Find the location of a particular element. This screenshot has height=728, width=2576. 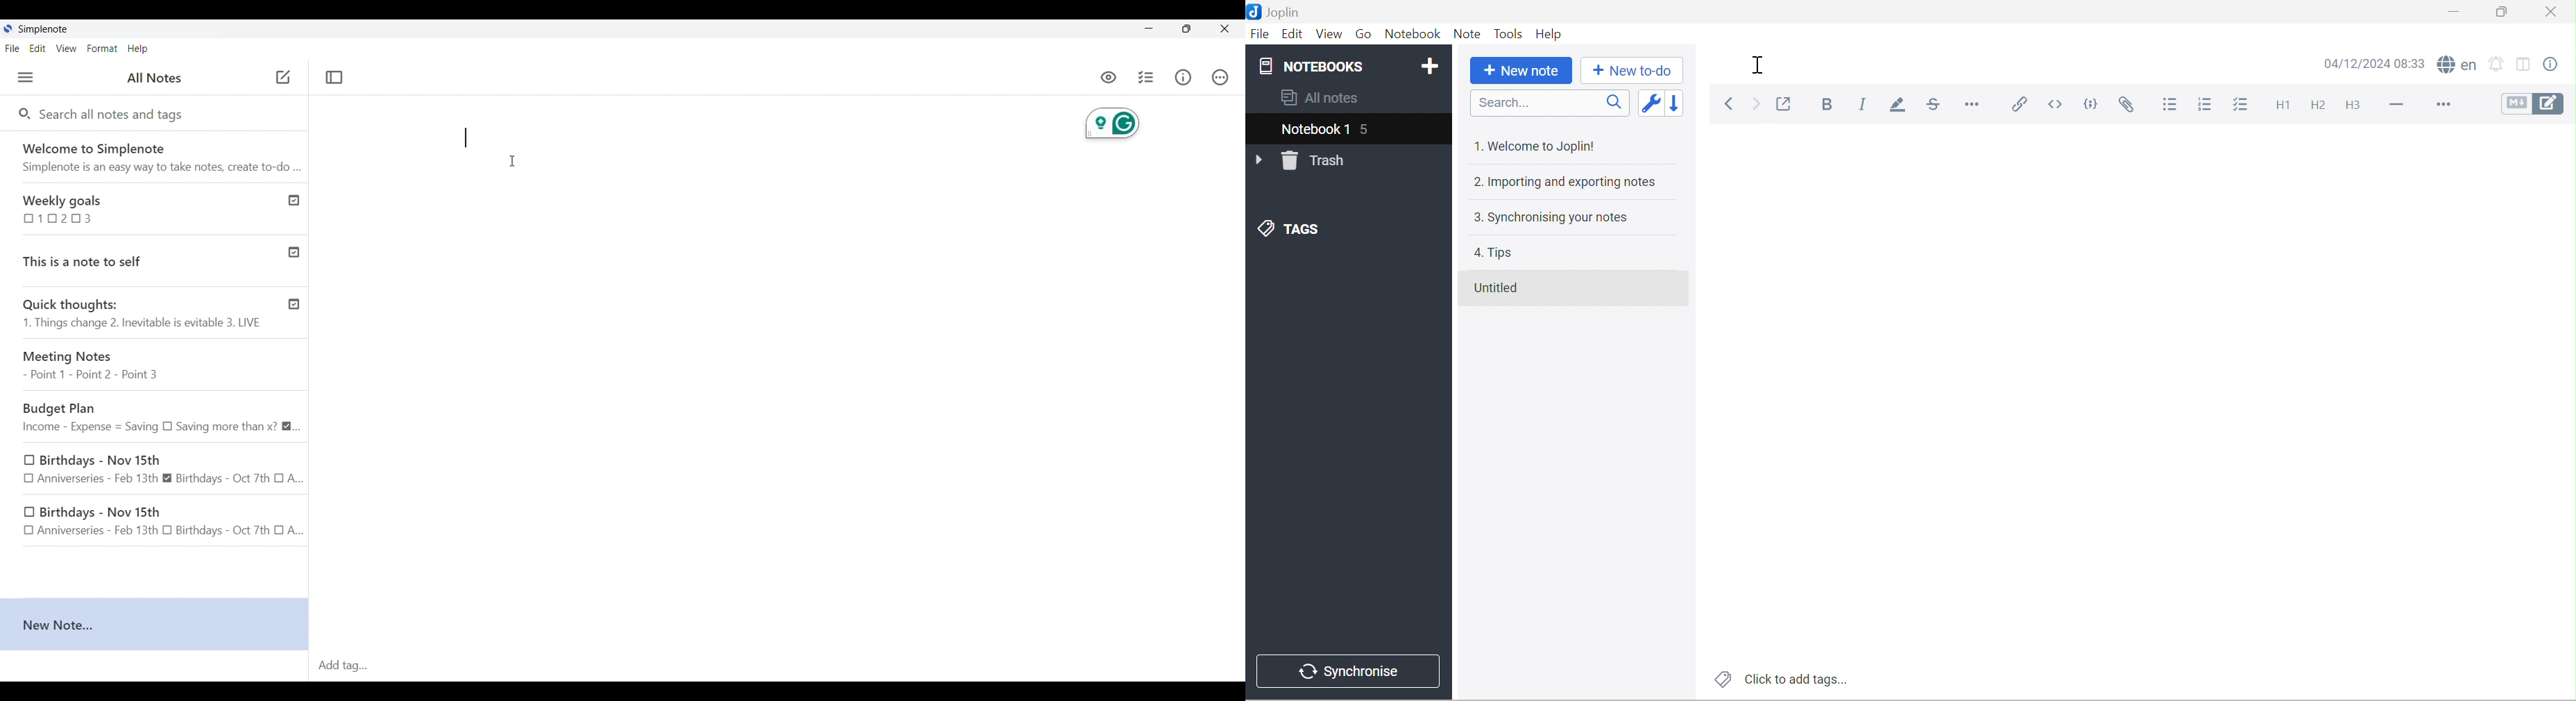

File is located at coordinates (1261, 33).